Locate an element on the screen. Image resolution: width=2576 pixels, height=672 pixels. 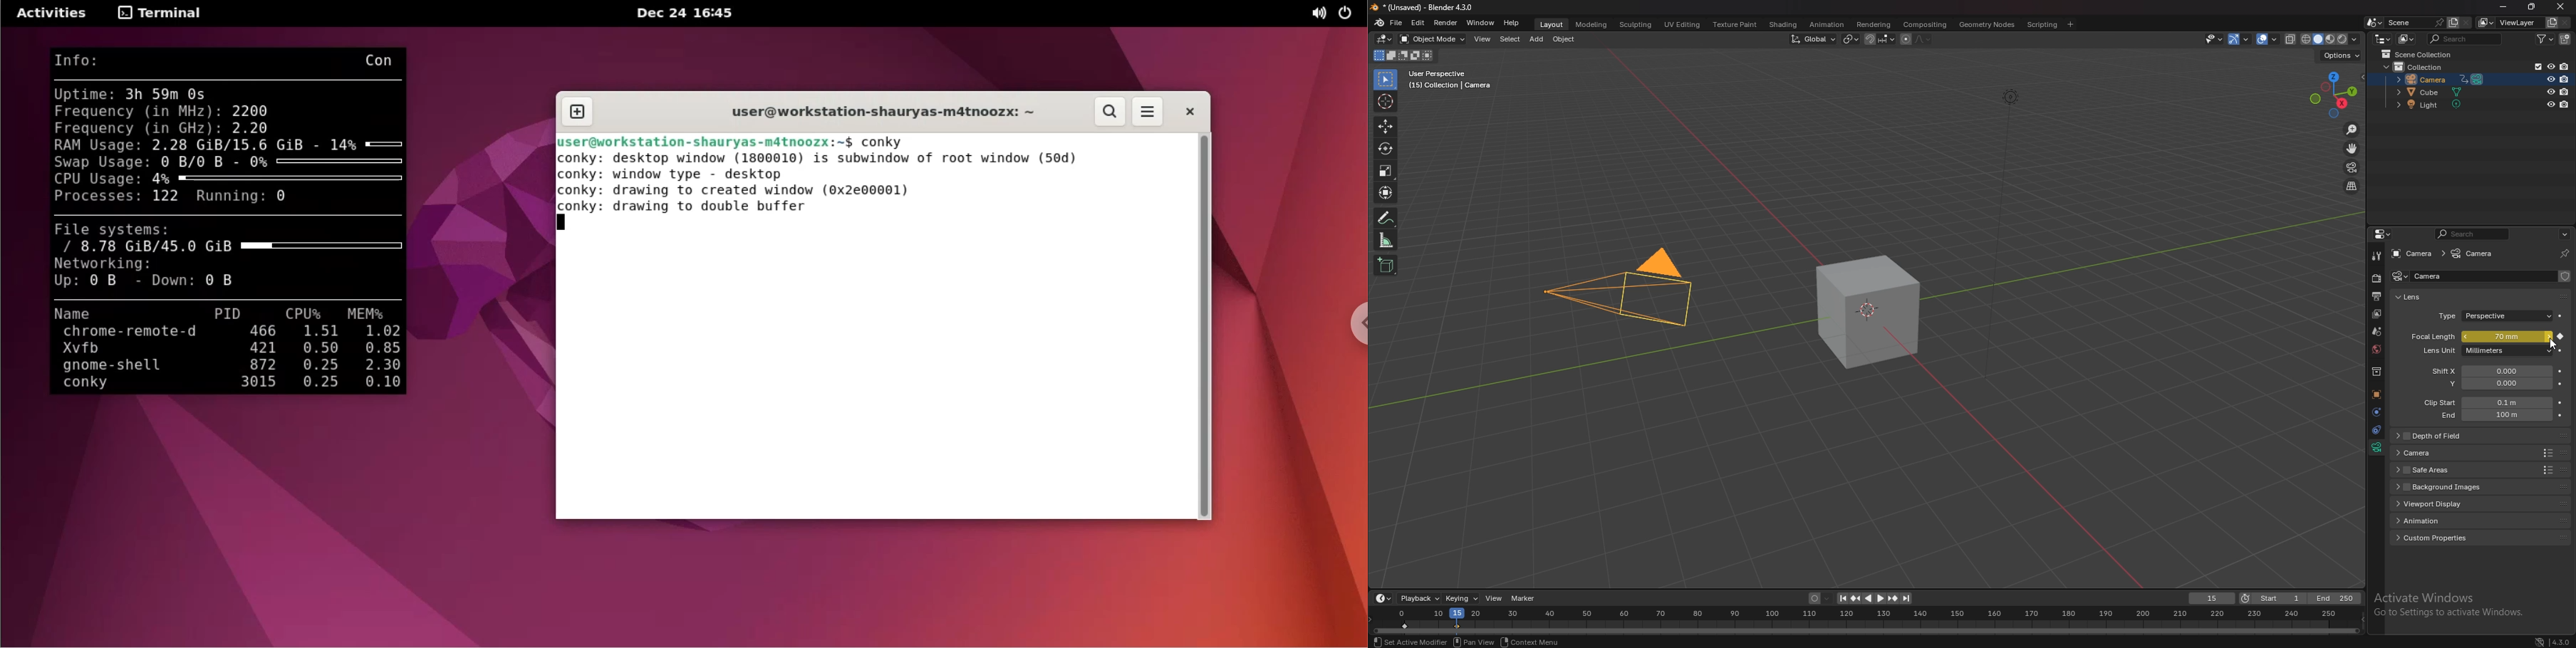
animation is located at coordinates (2445, 519).